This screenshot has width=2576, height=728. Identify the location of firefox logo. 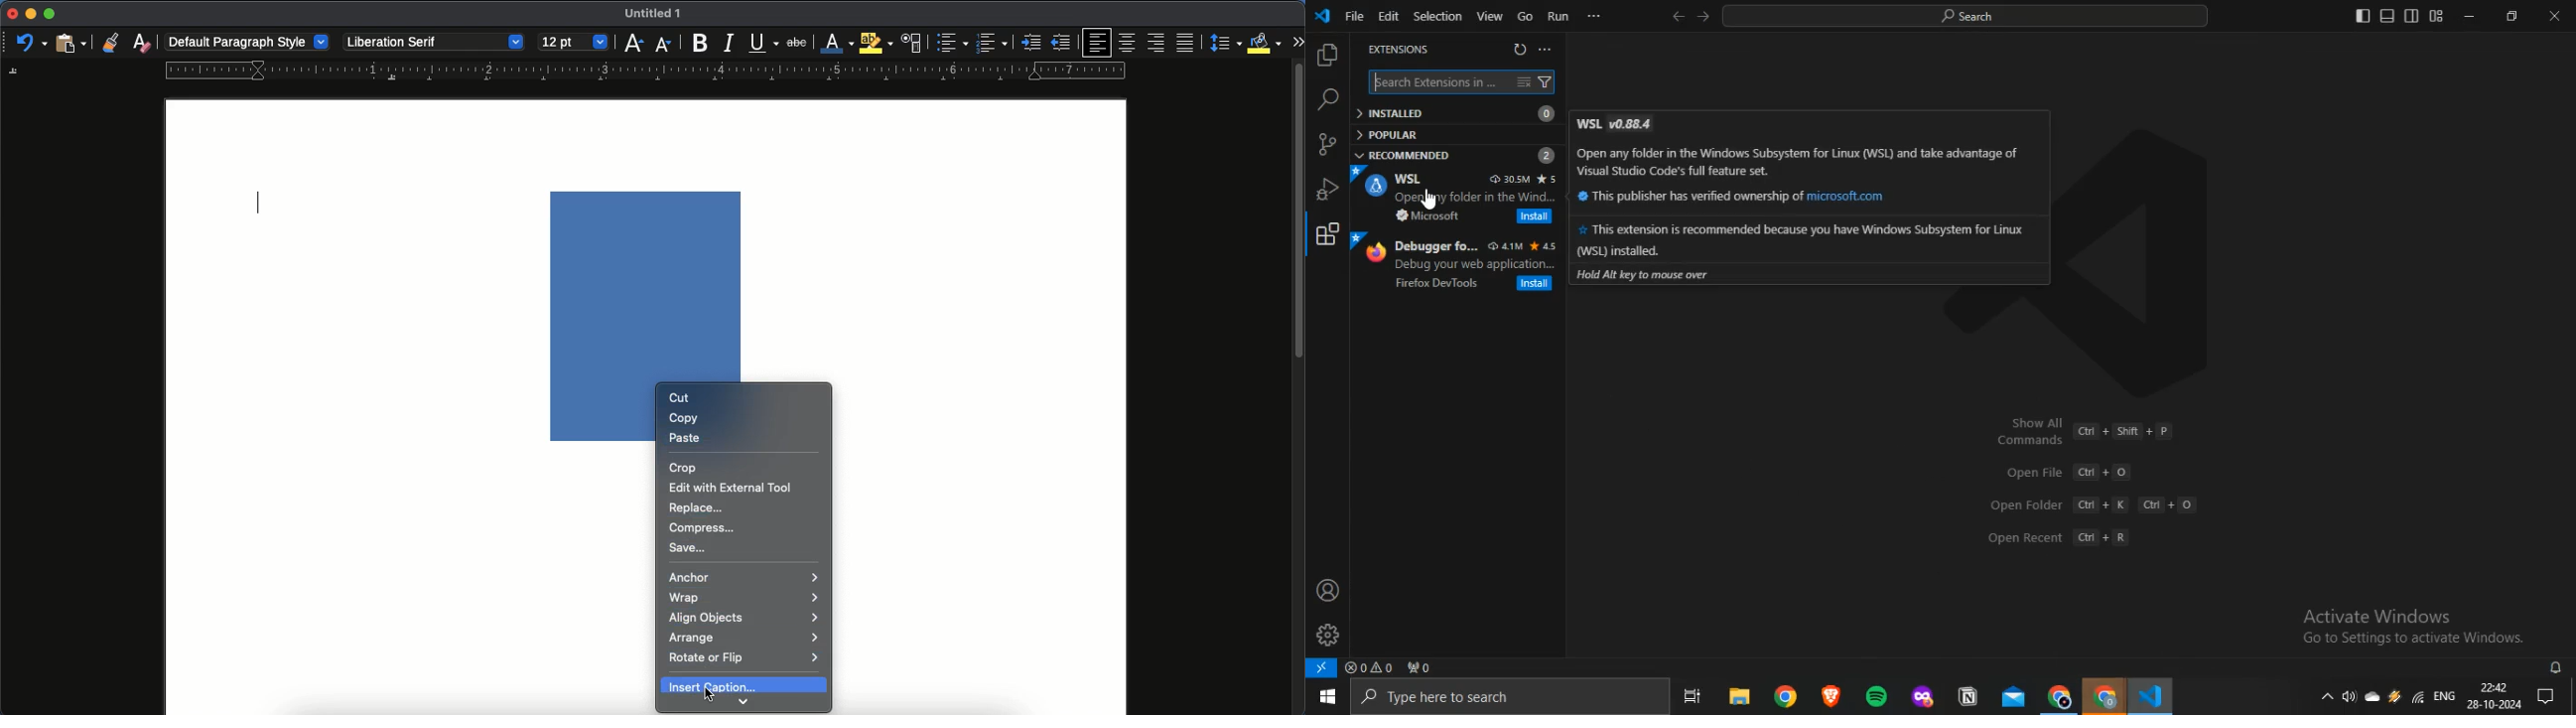
(1374, 251).